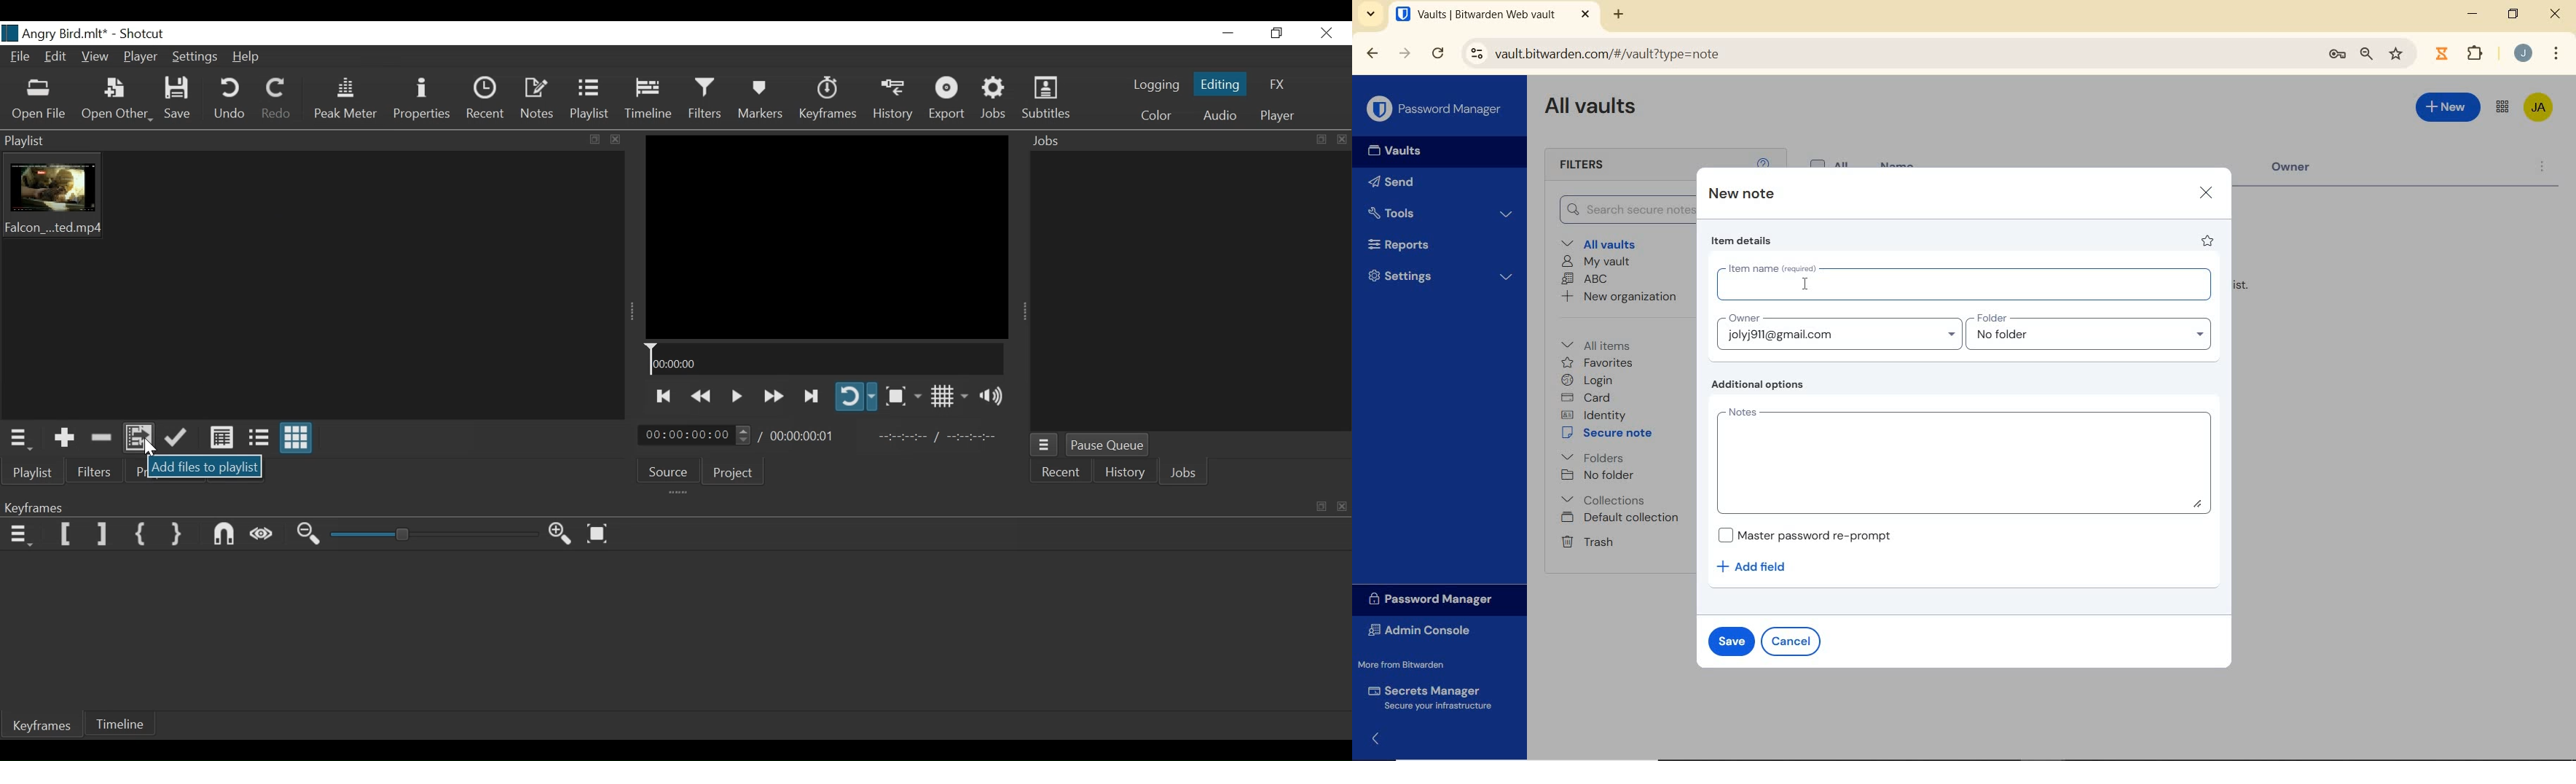 The width and height of the screenshot is (2576, 784). I want to click on expand/collapse, so click(1371, 741).